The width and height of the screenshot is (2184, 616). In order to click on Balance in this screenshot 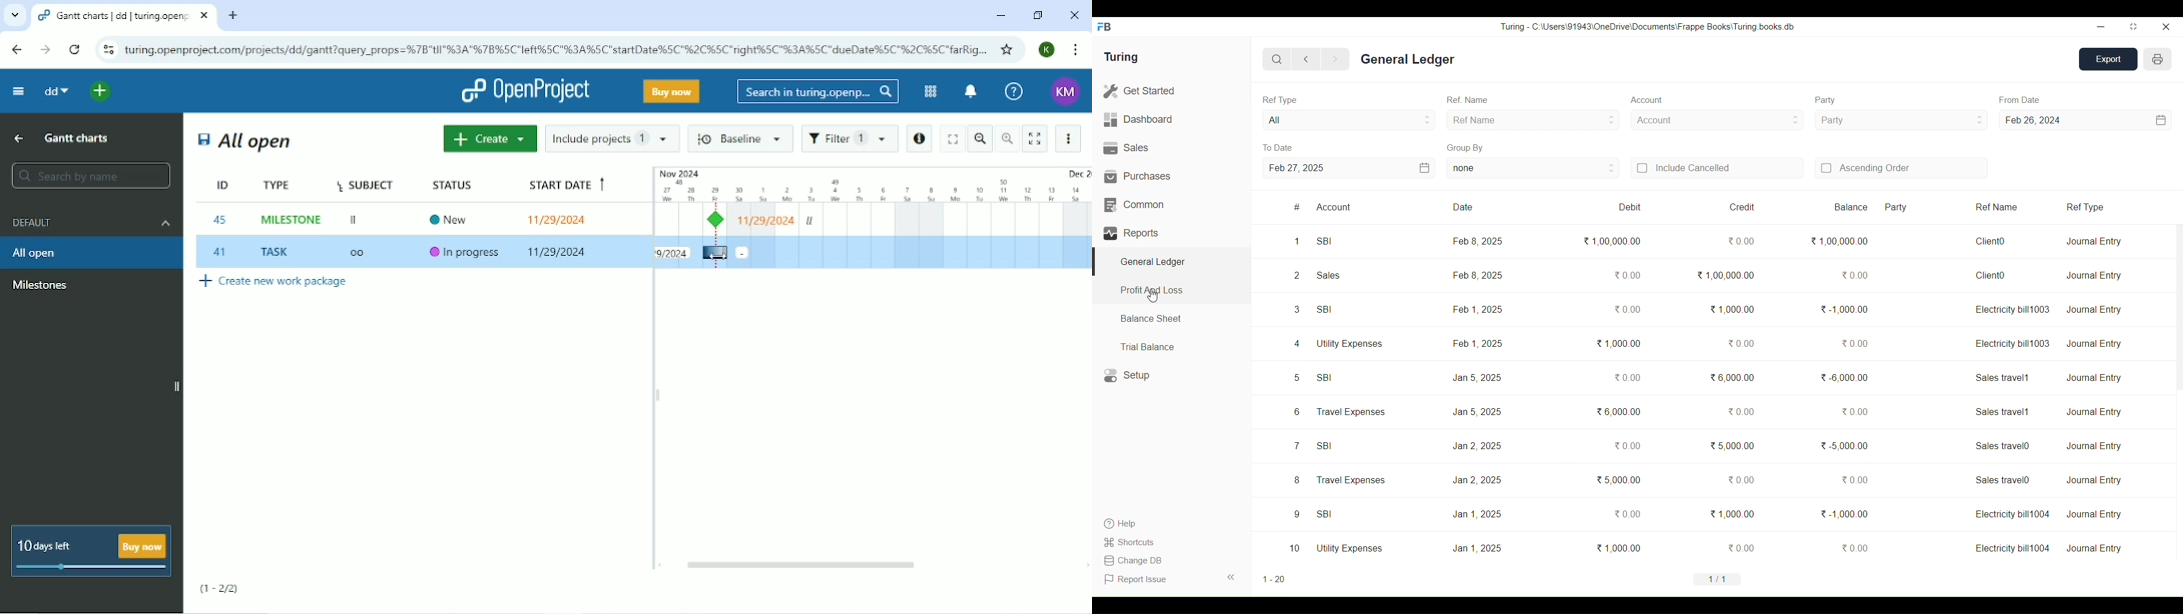, I will do `click(1840, 207)`.